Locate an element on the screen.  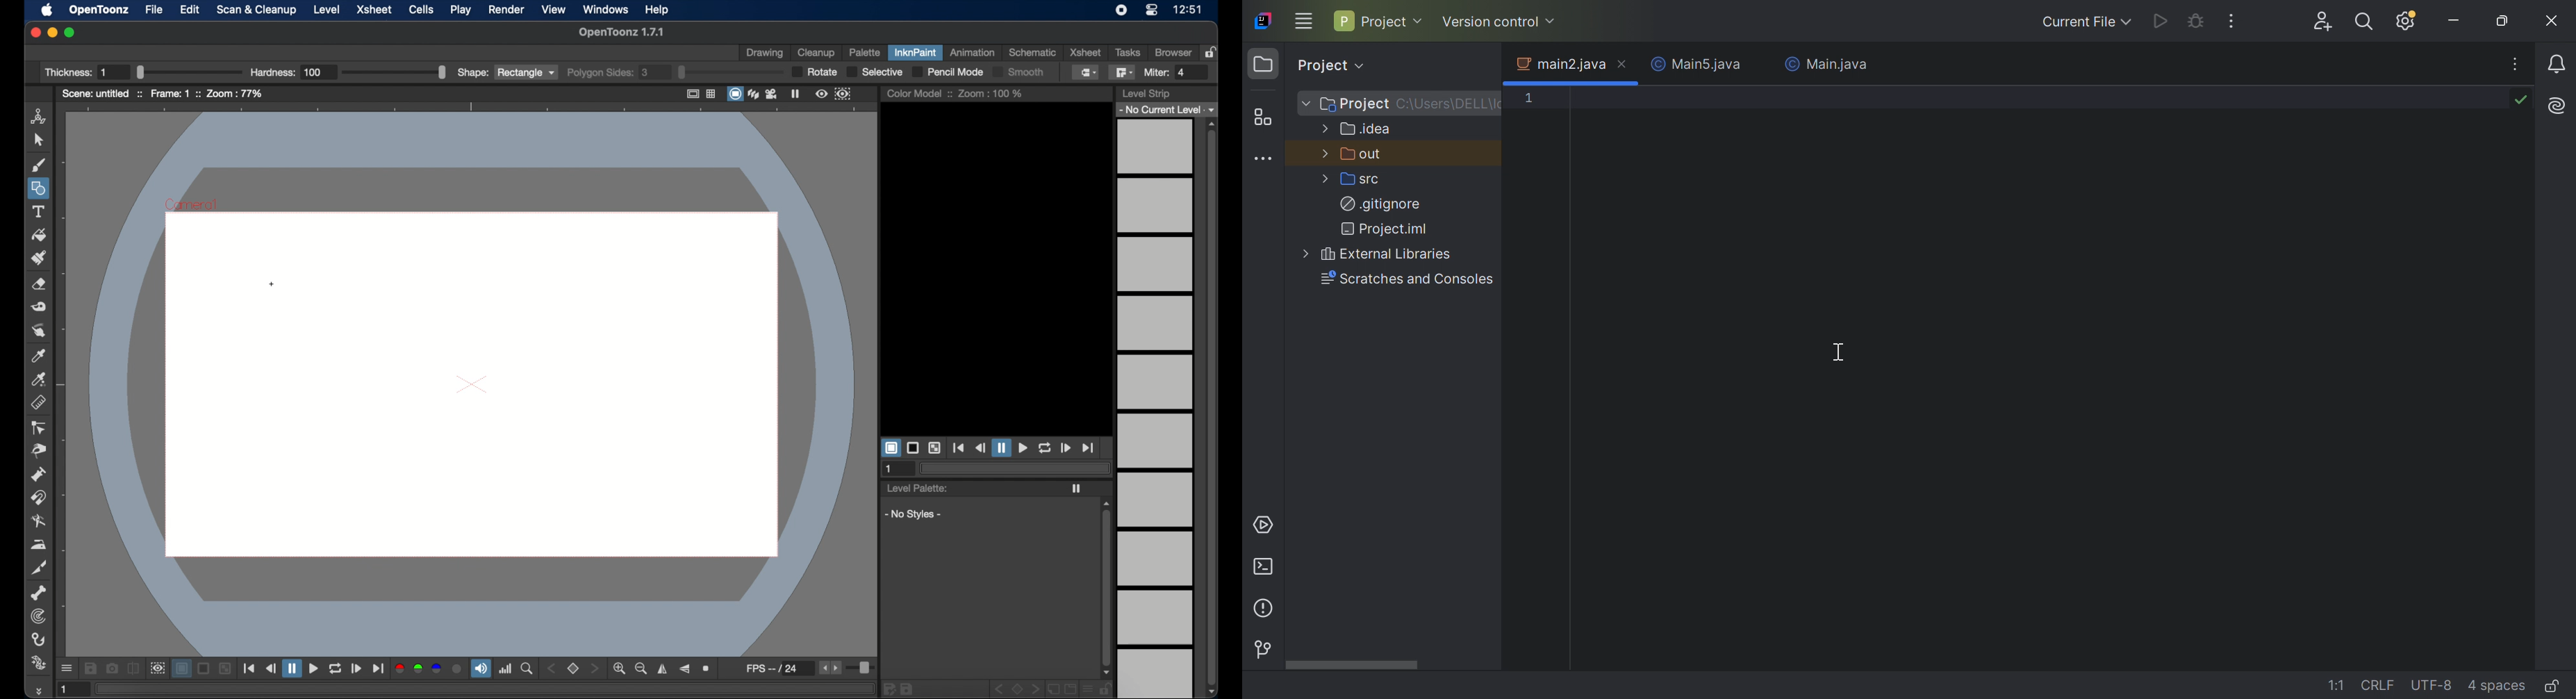
lock rooms table is located at coordinates (1213, 52).